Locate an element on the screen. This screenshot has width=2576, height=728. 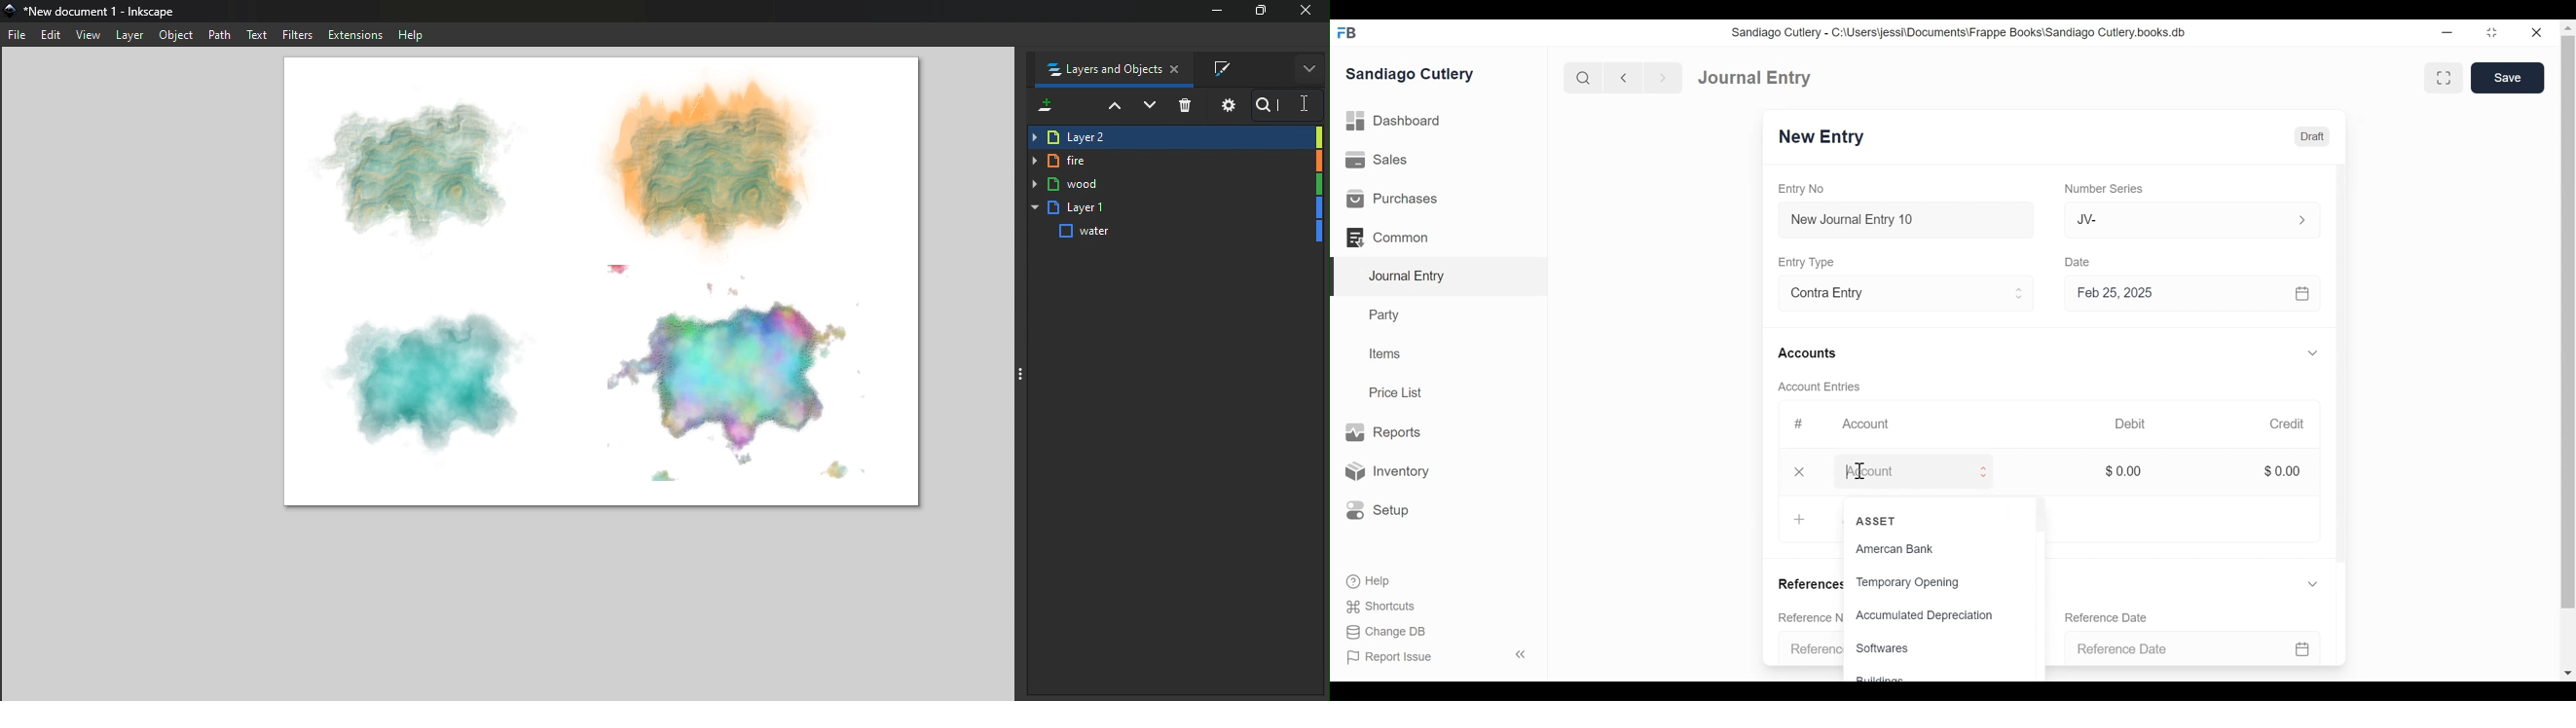
Minimize is located at coordinates (2447, 33).